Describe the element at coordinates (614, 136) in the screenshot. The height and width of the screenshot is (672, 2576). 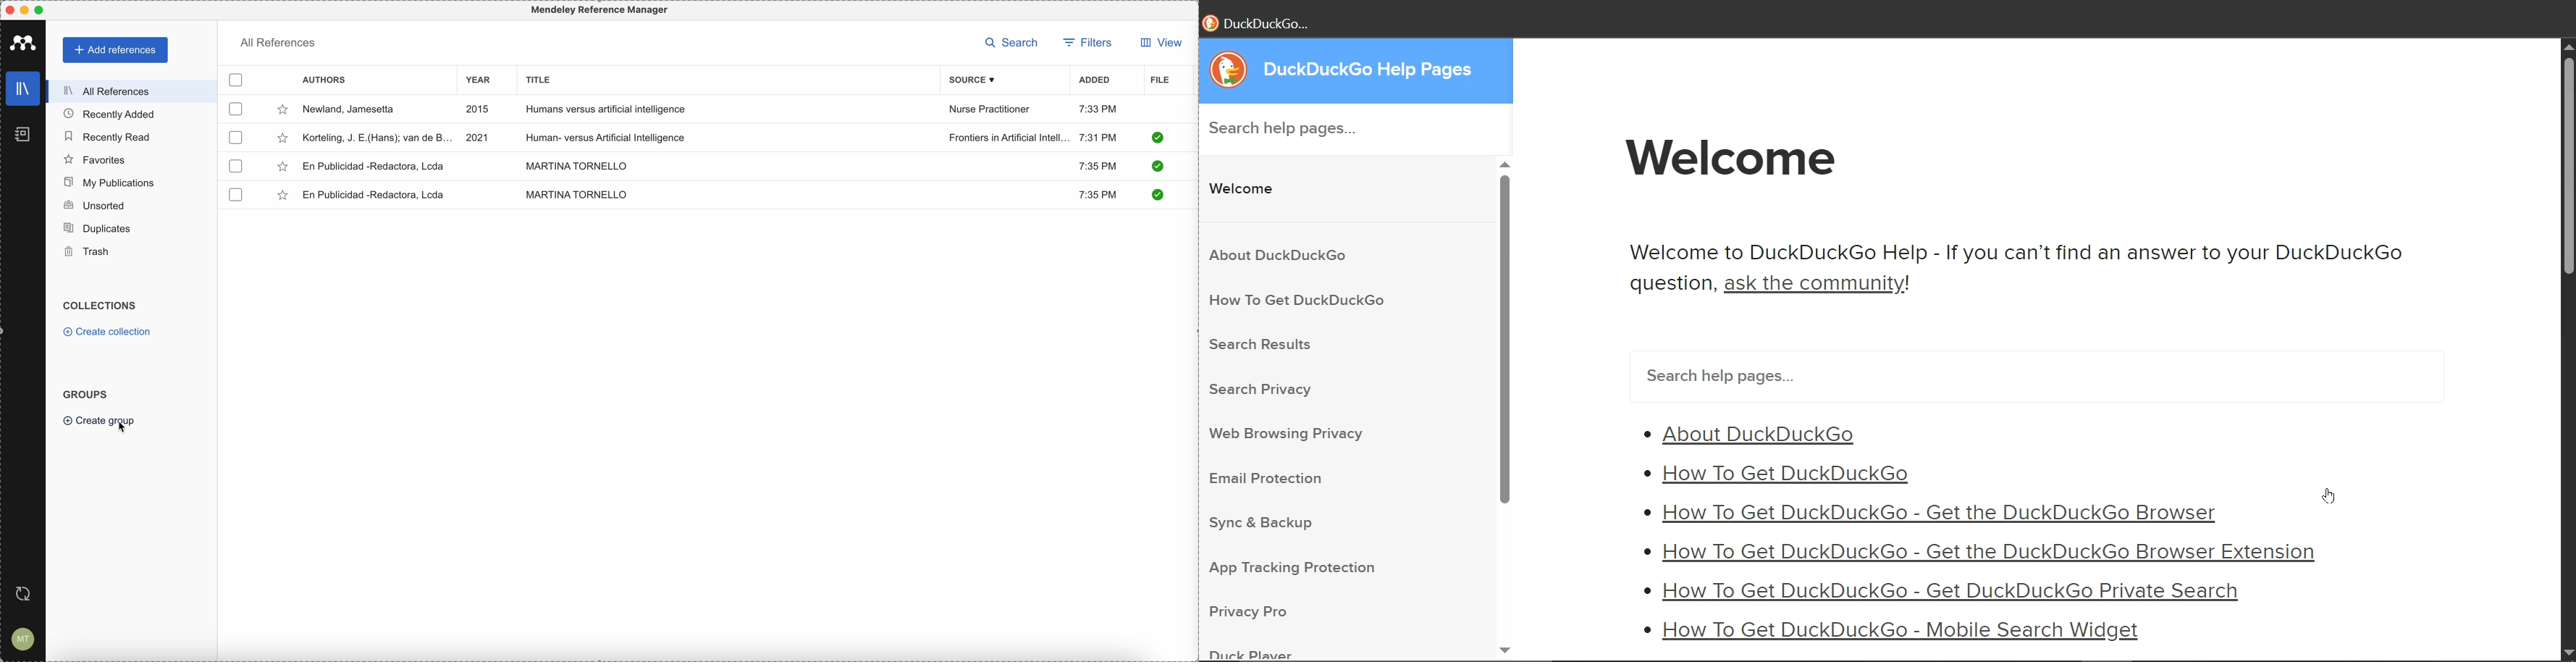
I see `Human-versus Artificial Intelligence` at that location.